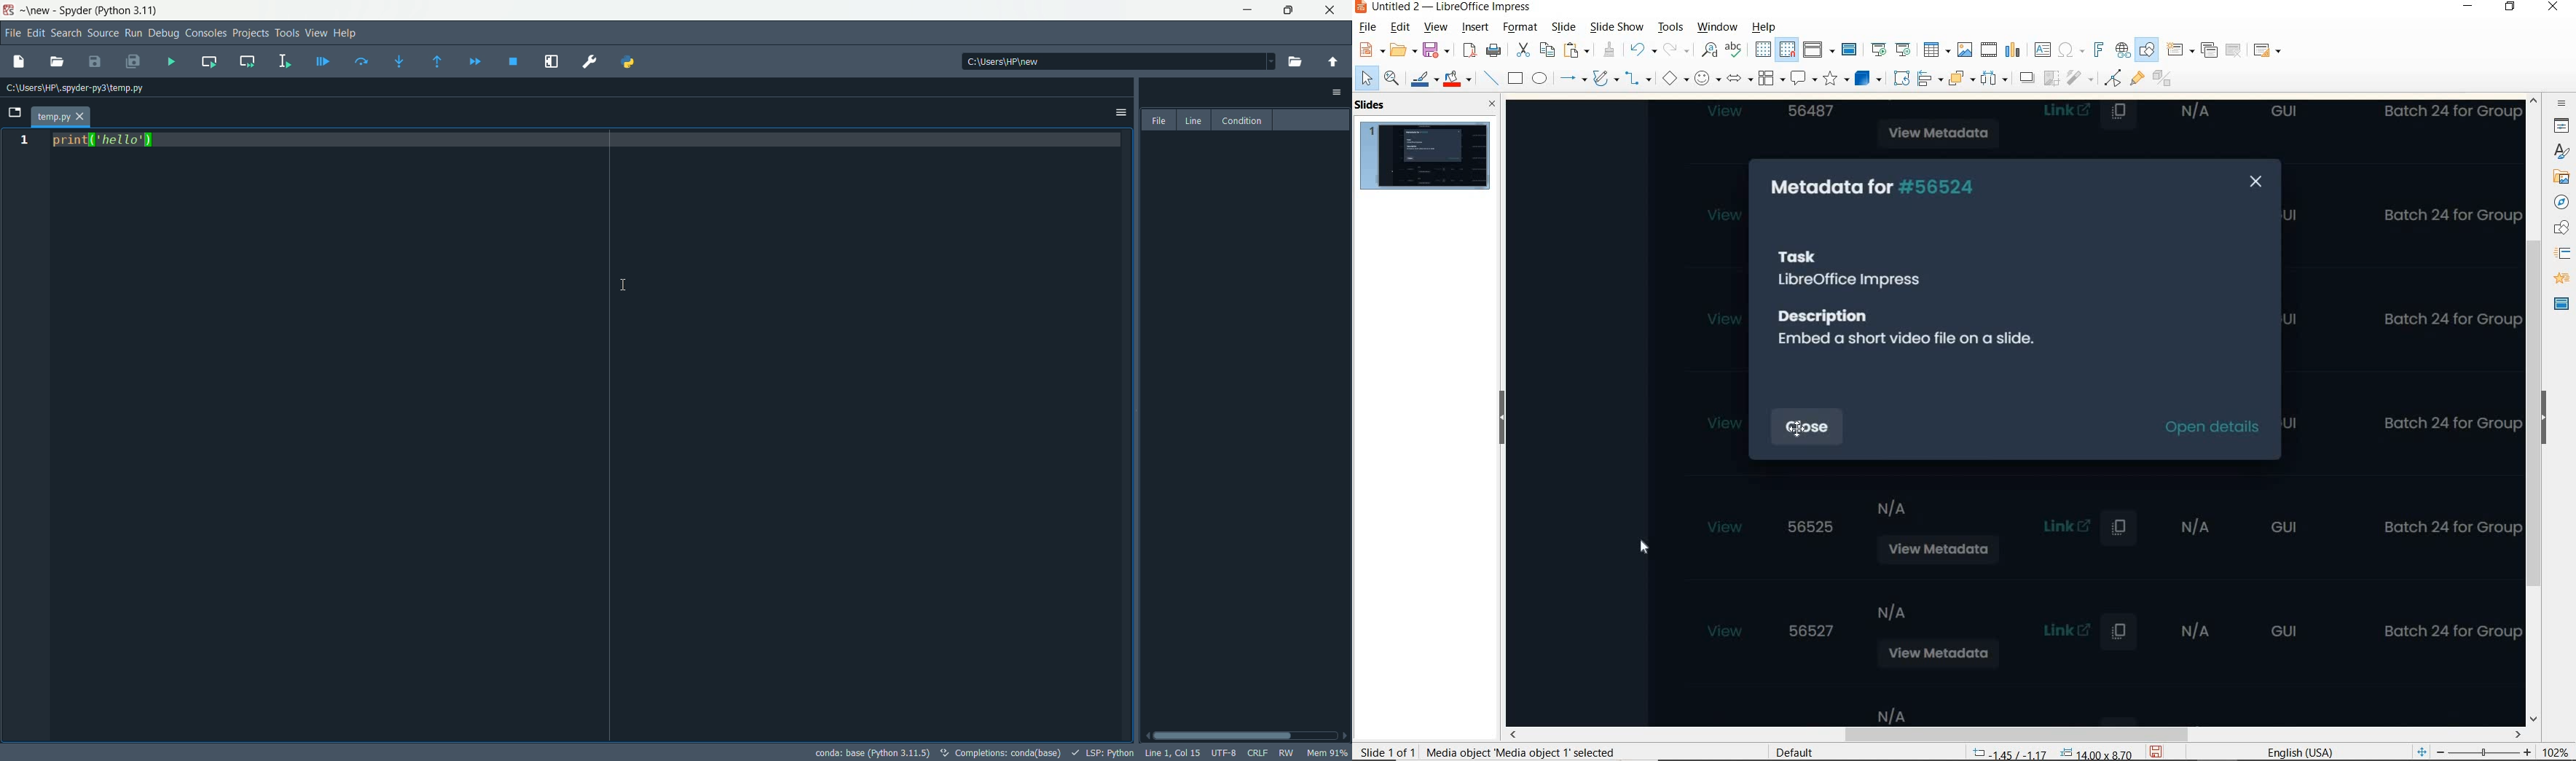  Describe the element at coordinates (1104, 753) in the screenshot. I see `LSP:Python` at that location.